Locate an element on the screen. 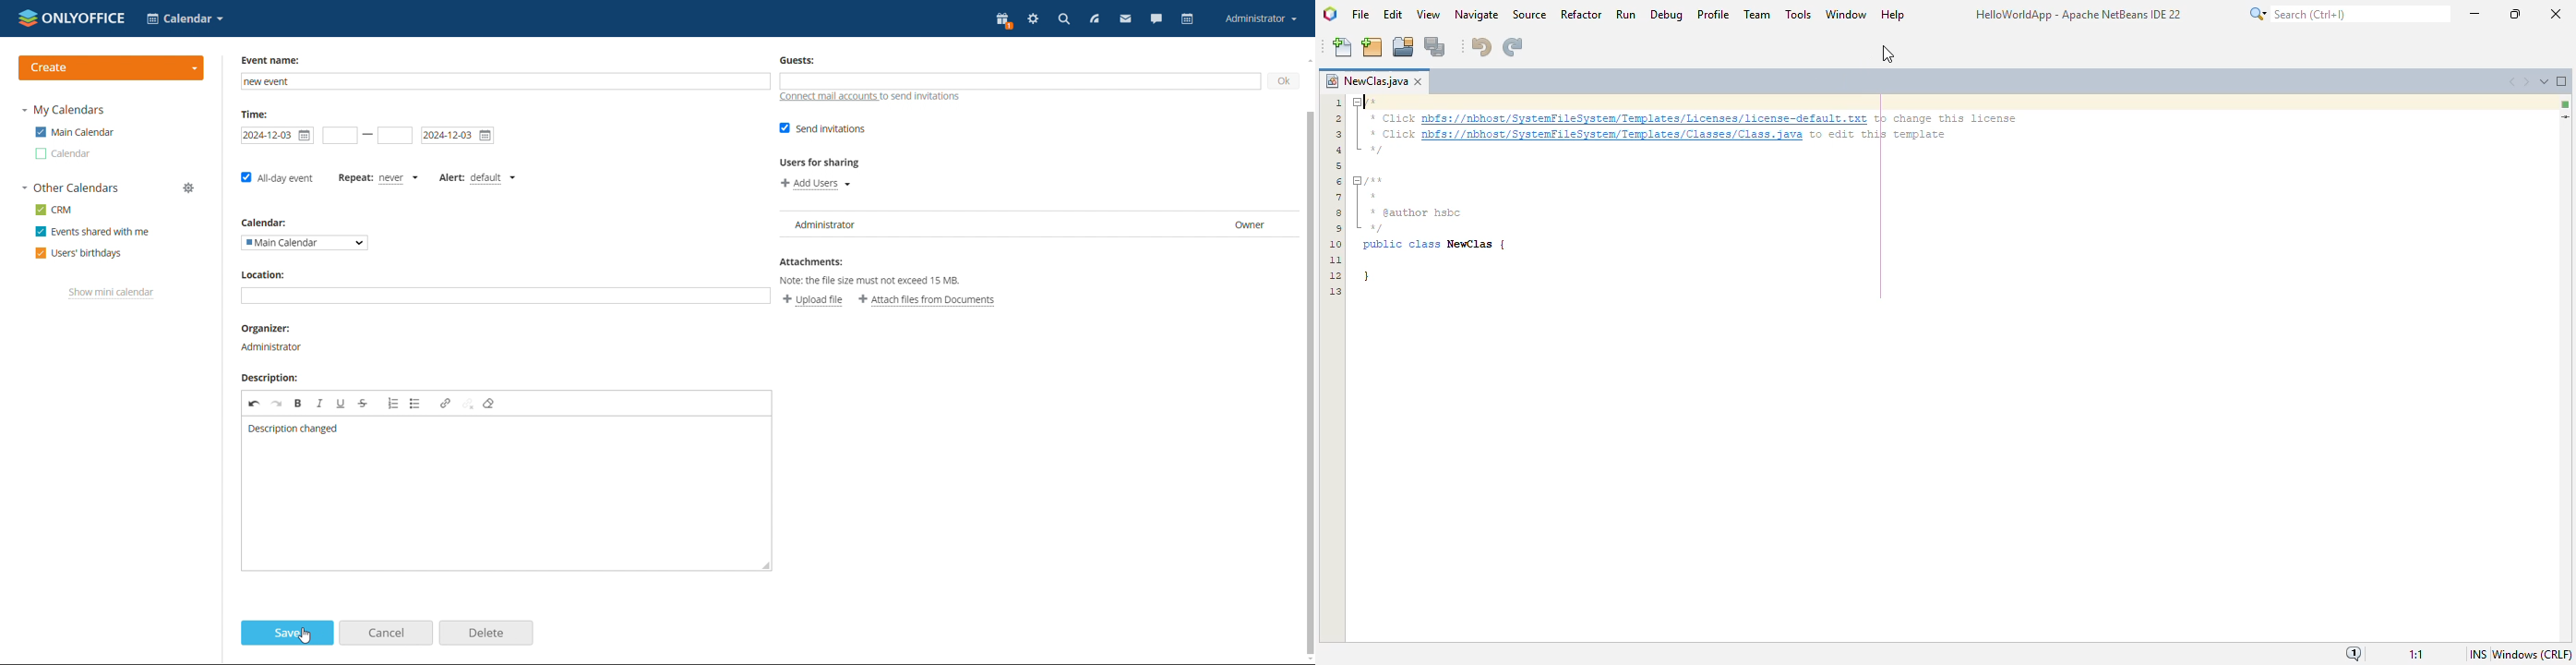  cancel is located at coordinates (386, 632).